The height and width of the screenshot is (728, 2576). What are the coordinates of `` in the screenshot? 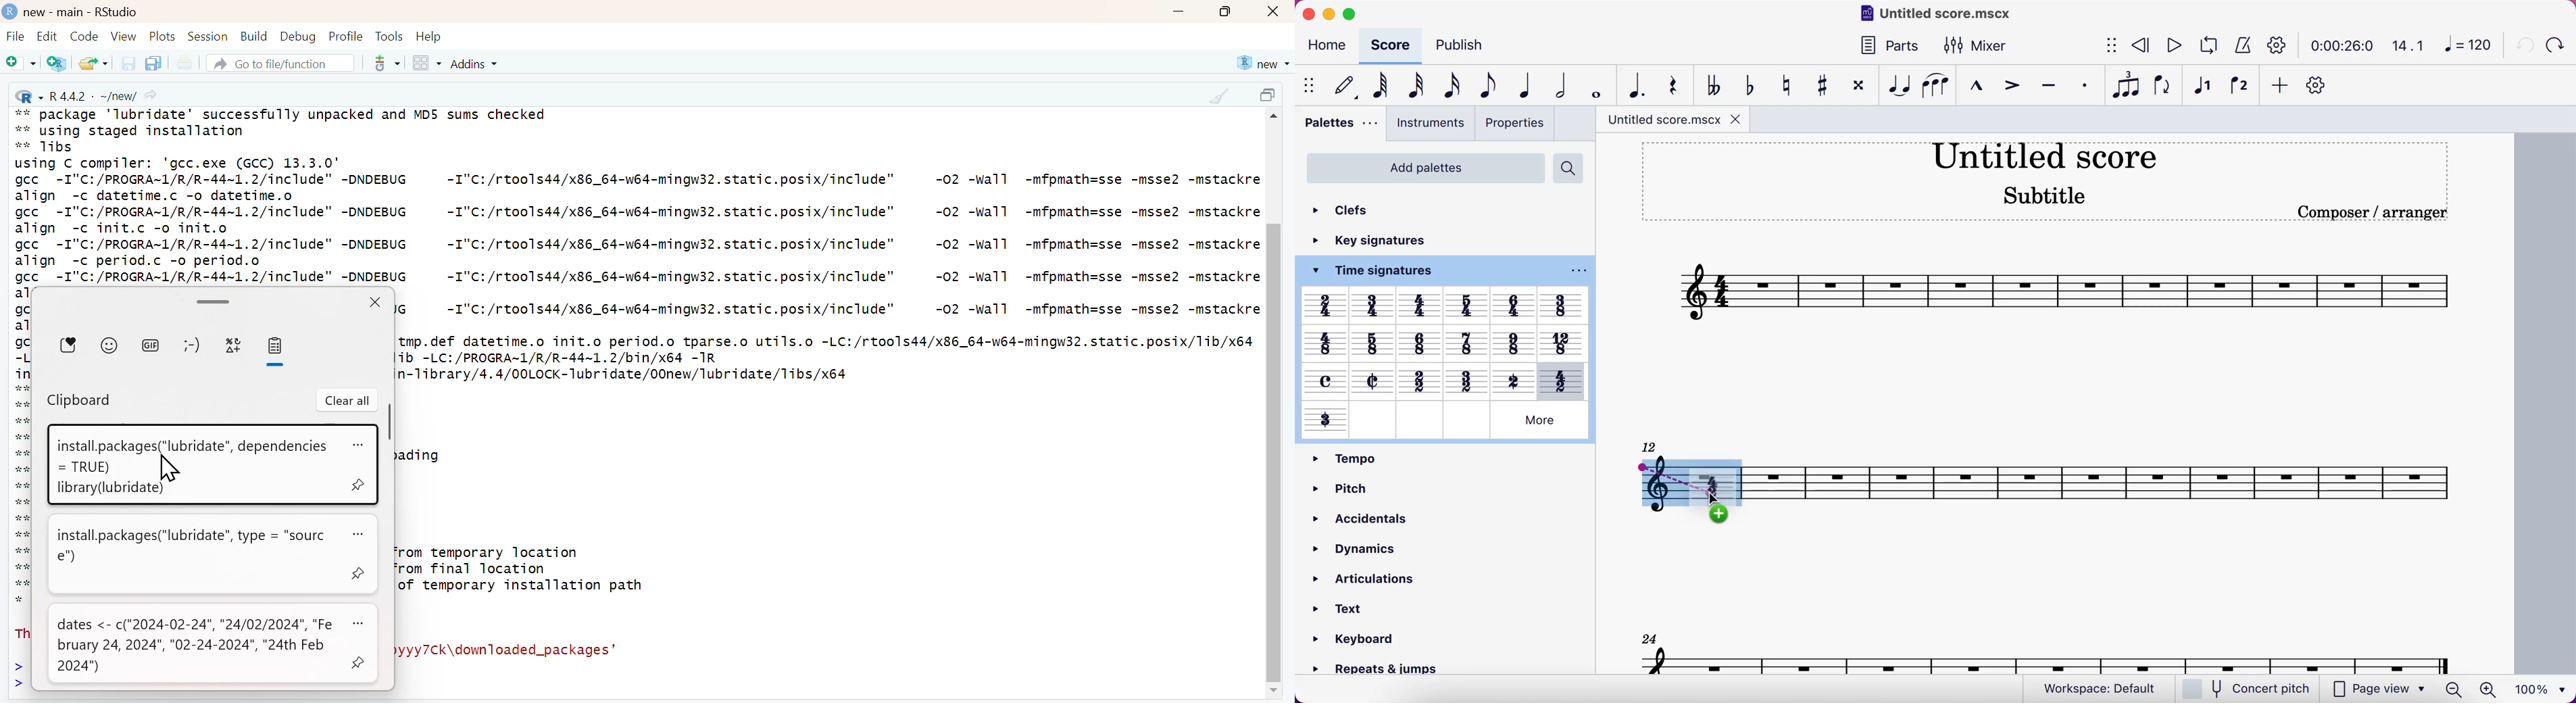 It's located at (1373, 342).